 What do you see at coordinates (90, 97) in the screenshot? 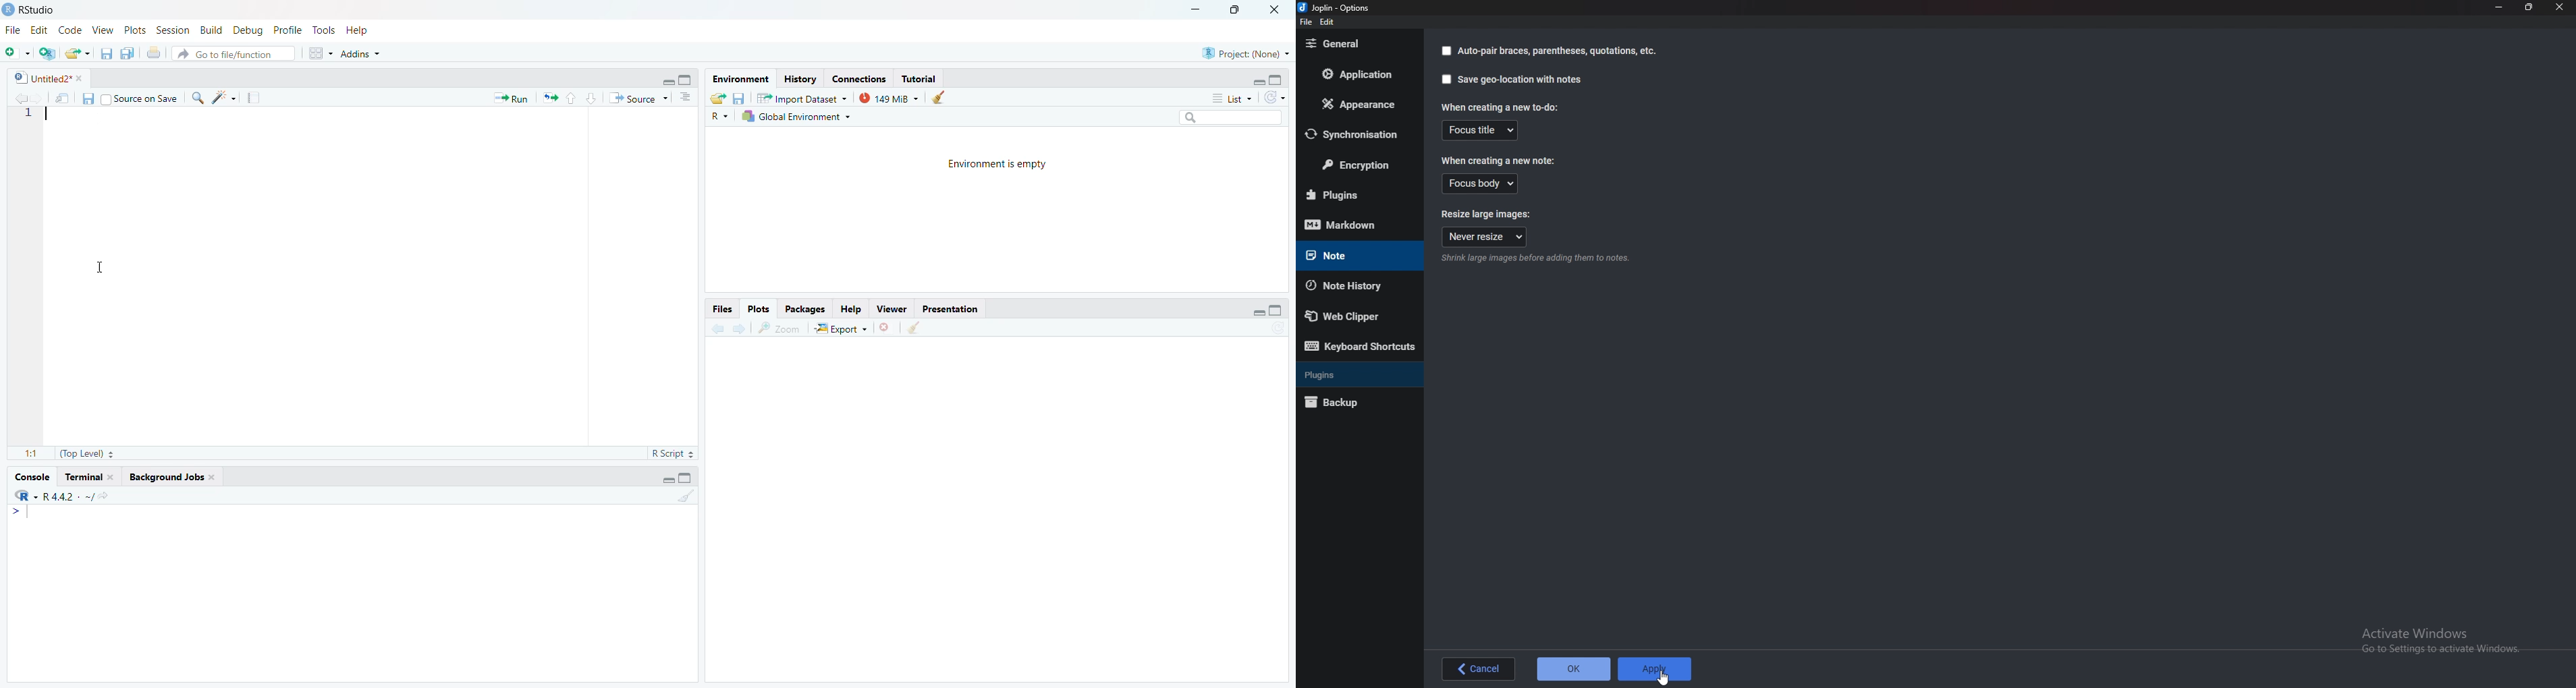
I see `Save current document (Ctrl + S)` at bounding box center [90, 97].